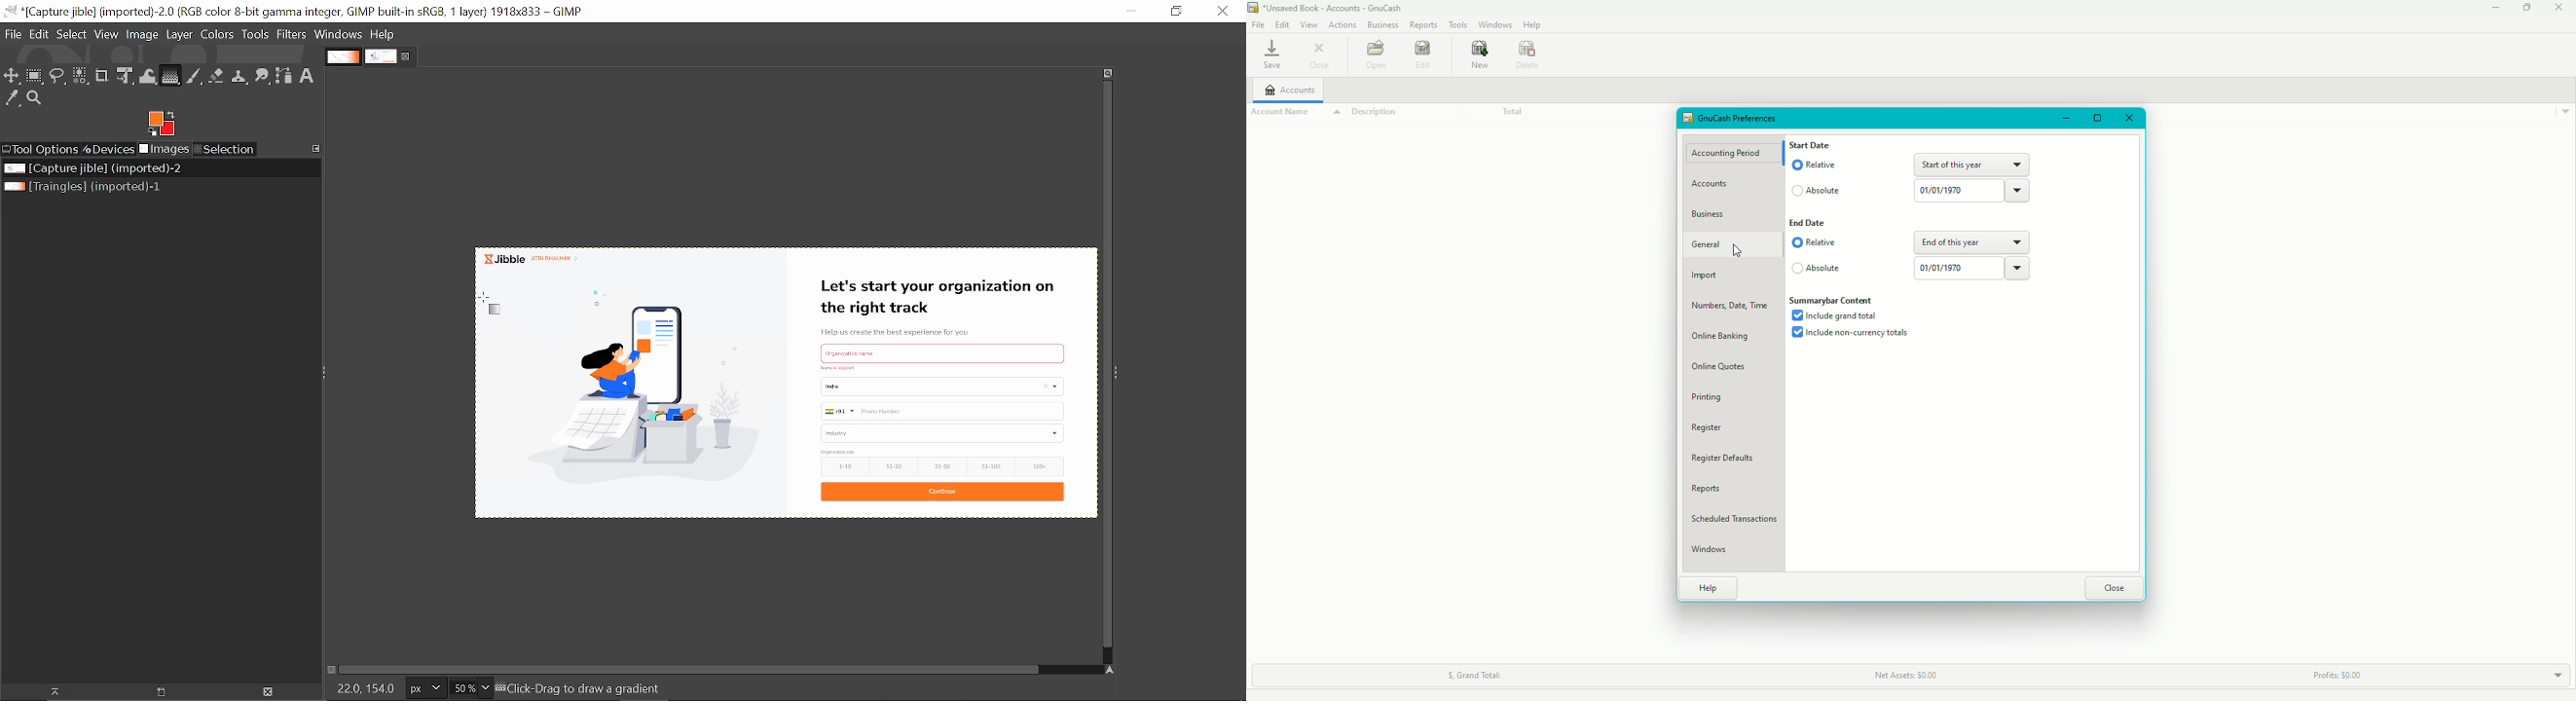 The image size is (2576, 728). Describe the element at coordinates (127, 76) in the screenshot. I see `Unified transform tool` at that location.